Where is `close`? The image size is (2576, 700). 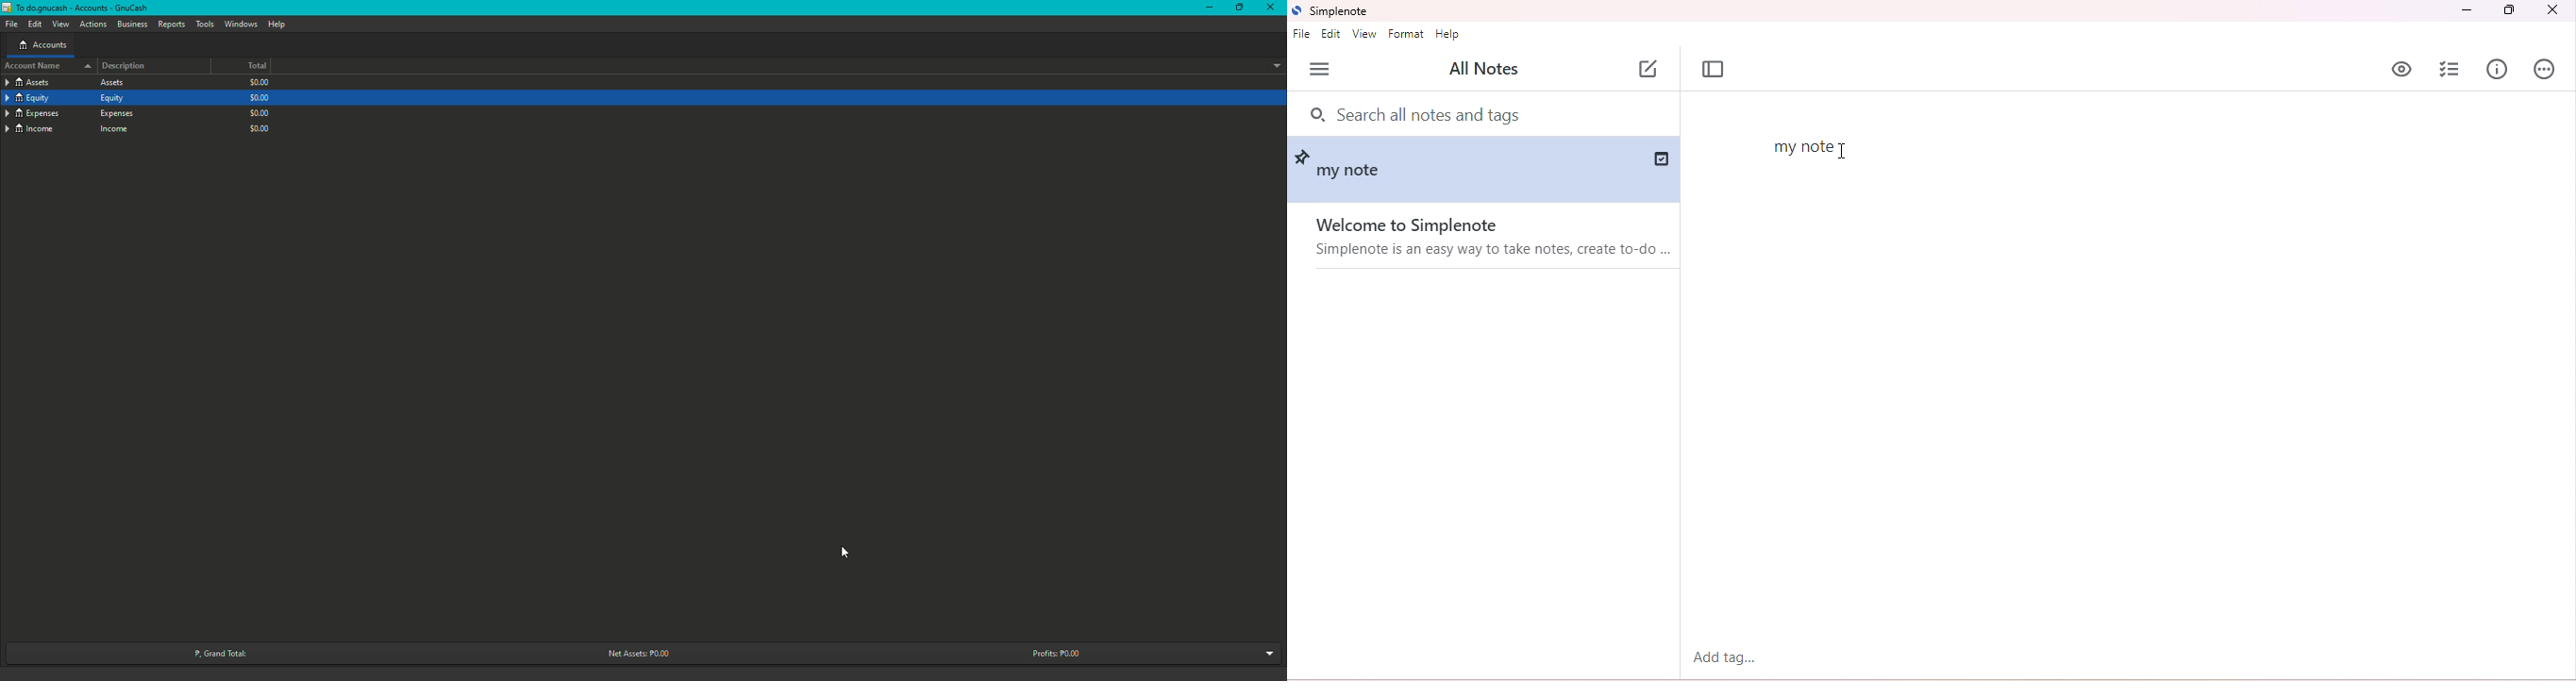
close is located at coordinates (2551, 11).